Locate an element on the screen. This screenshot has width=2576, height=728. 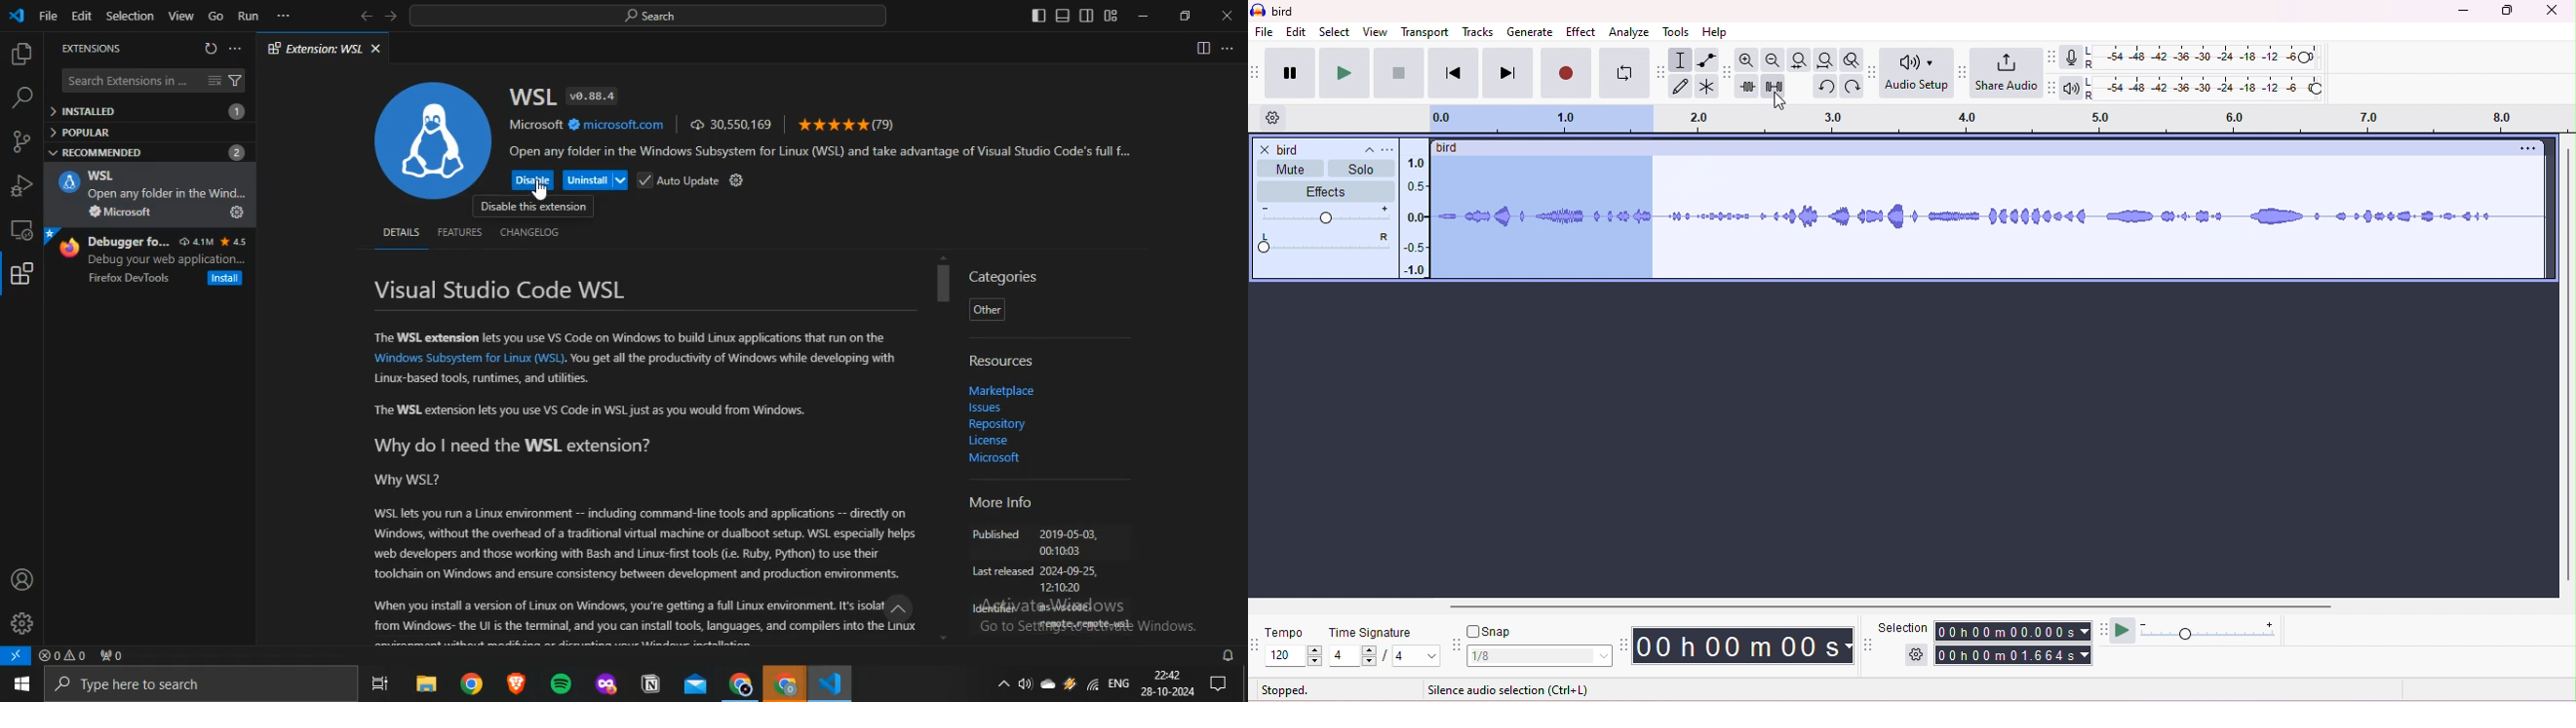
envelop is located at coordinates (1707, 59).